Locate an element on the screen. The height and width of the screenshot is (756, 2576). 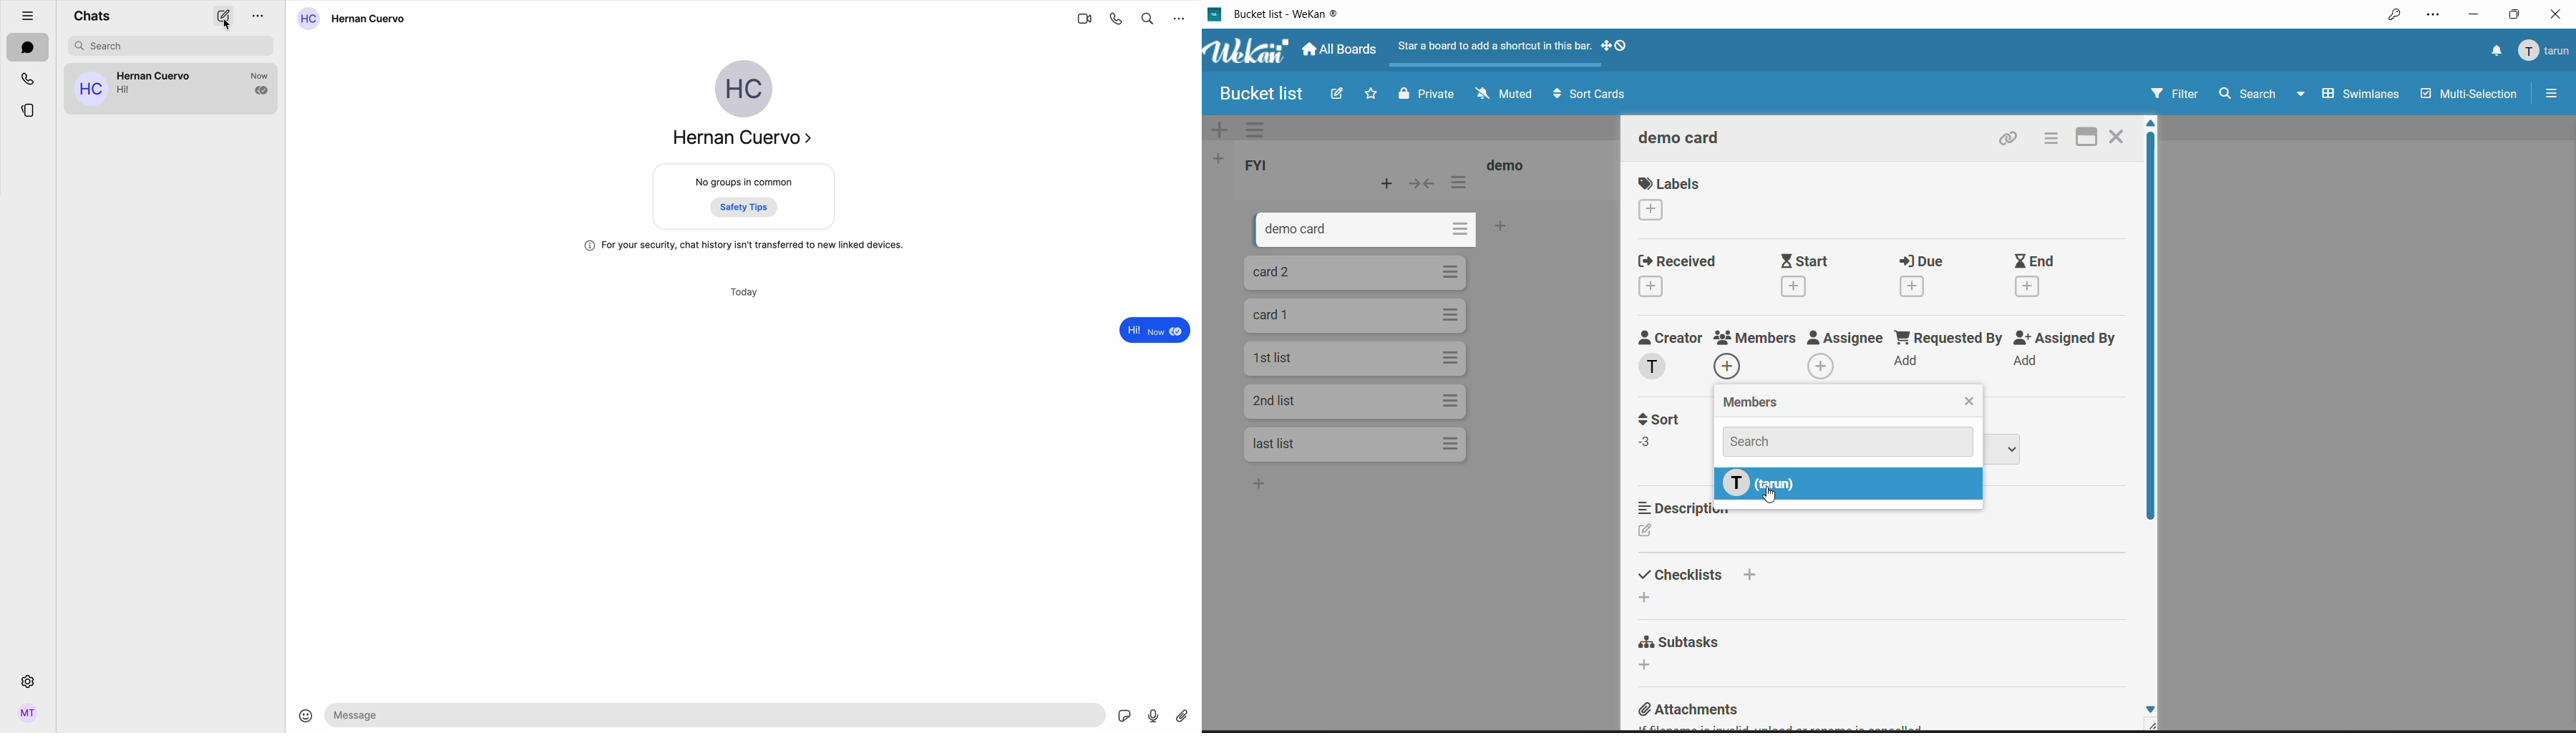
muted is located at coordinates (1506, 93).